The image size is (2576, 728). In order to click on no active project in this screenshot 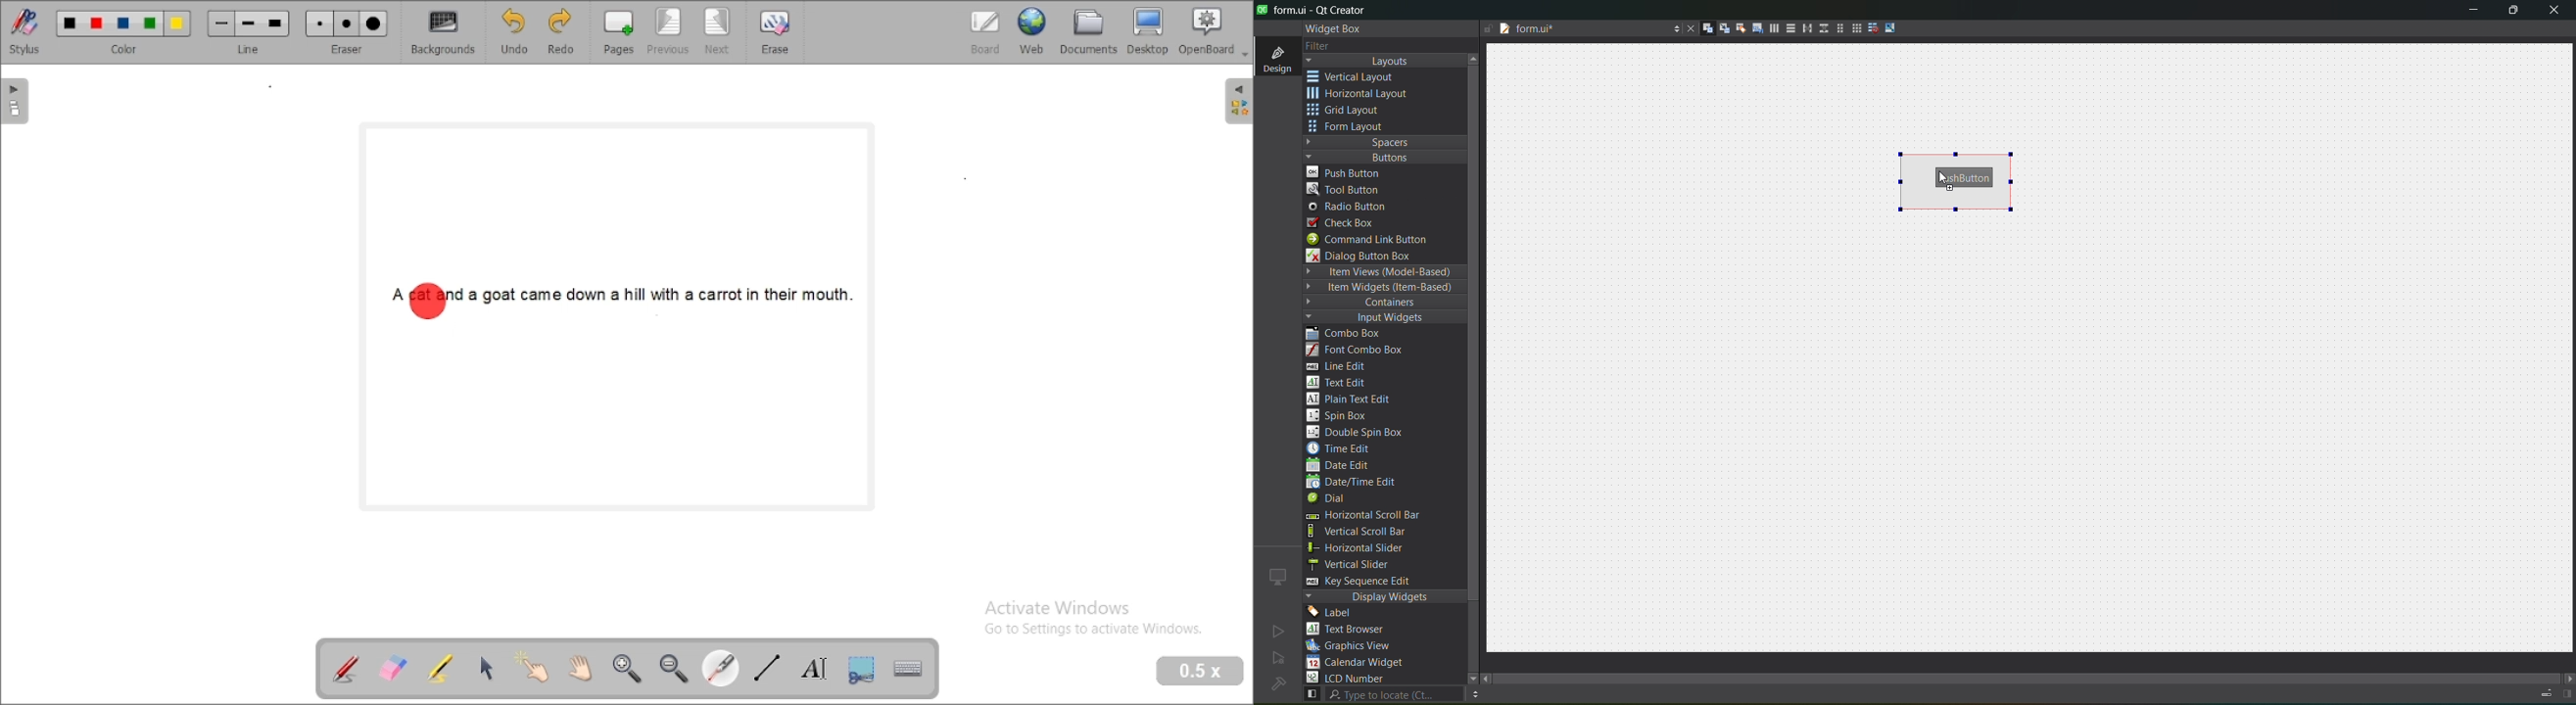, I will do `click(1279, 659)`.